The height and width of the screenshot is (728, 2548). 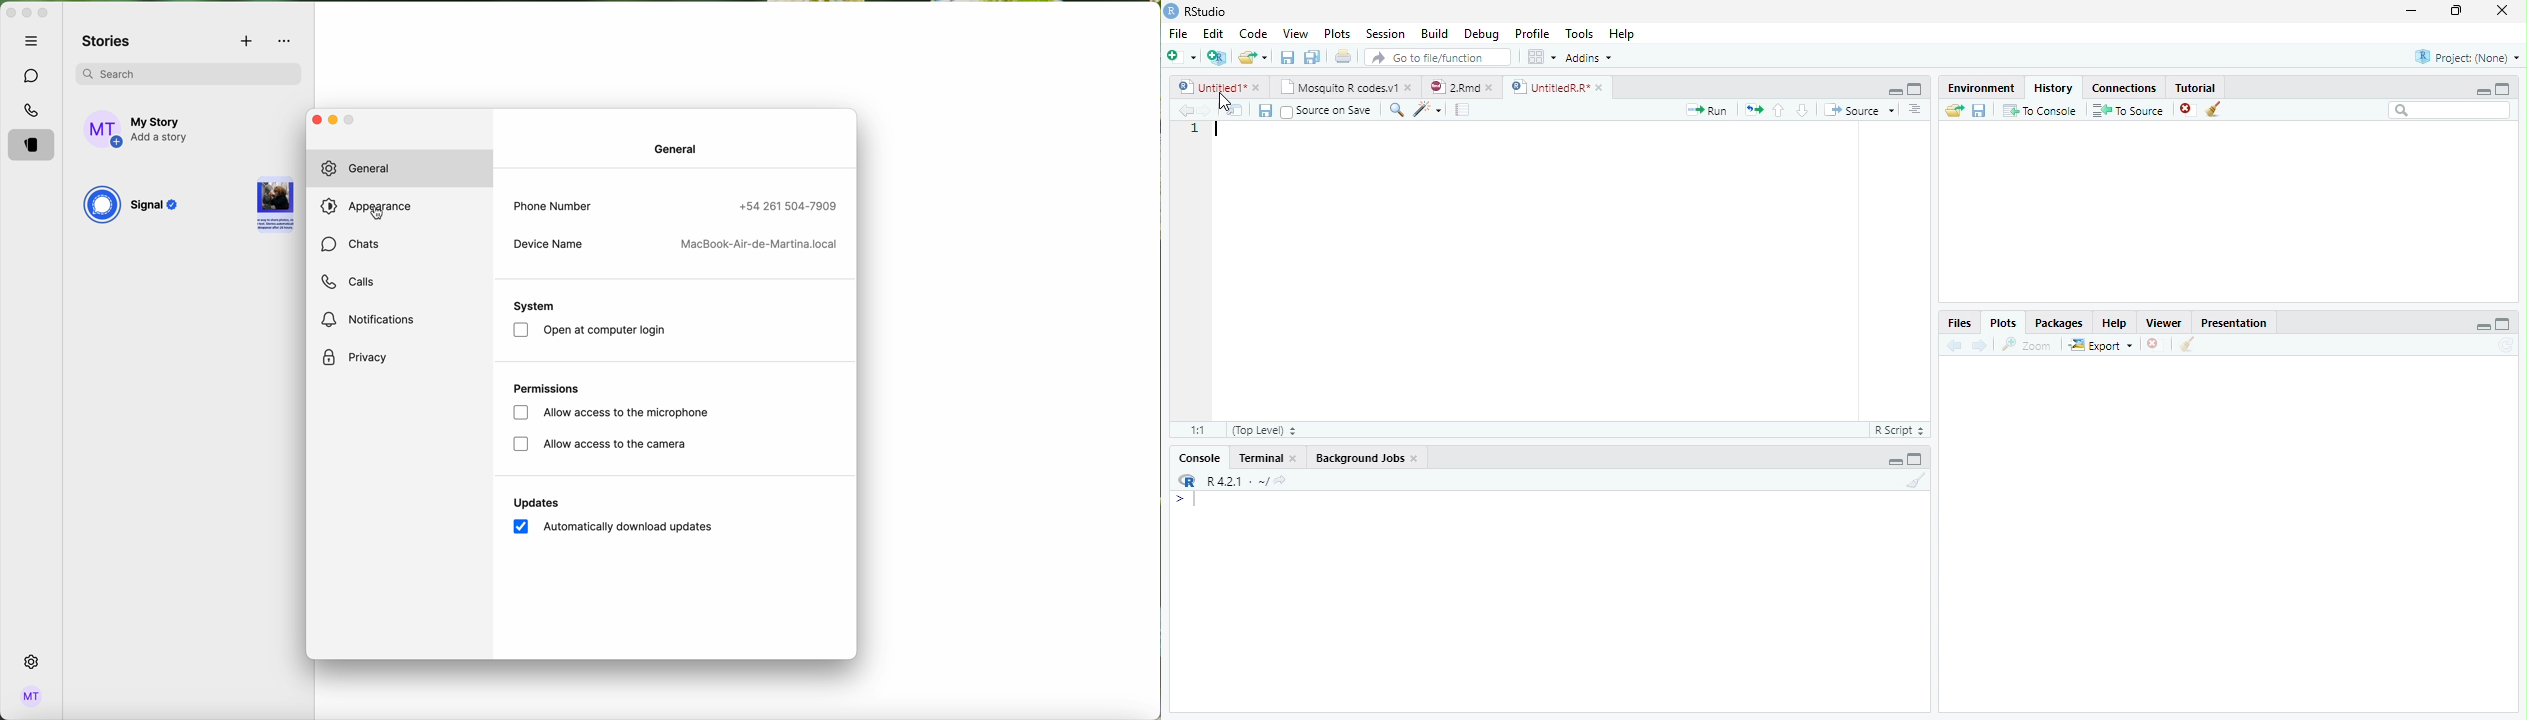 What do you see at coordinates (104, 129) in the screenshot?
I see `profile photo` at bounding box center [104, 129].